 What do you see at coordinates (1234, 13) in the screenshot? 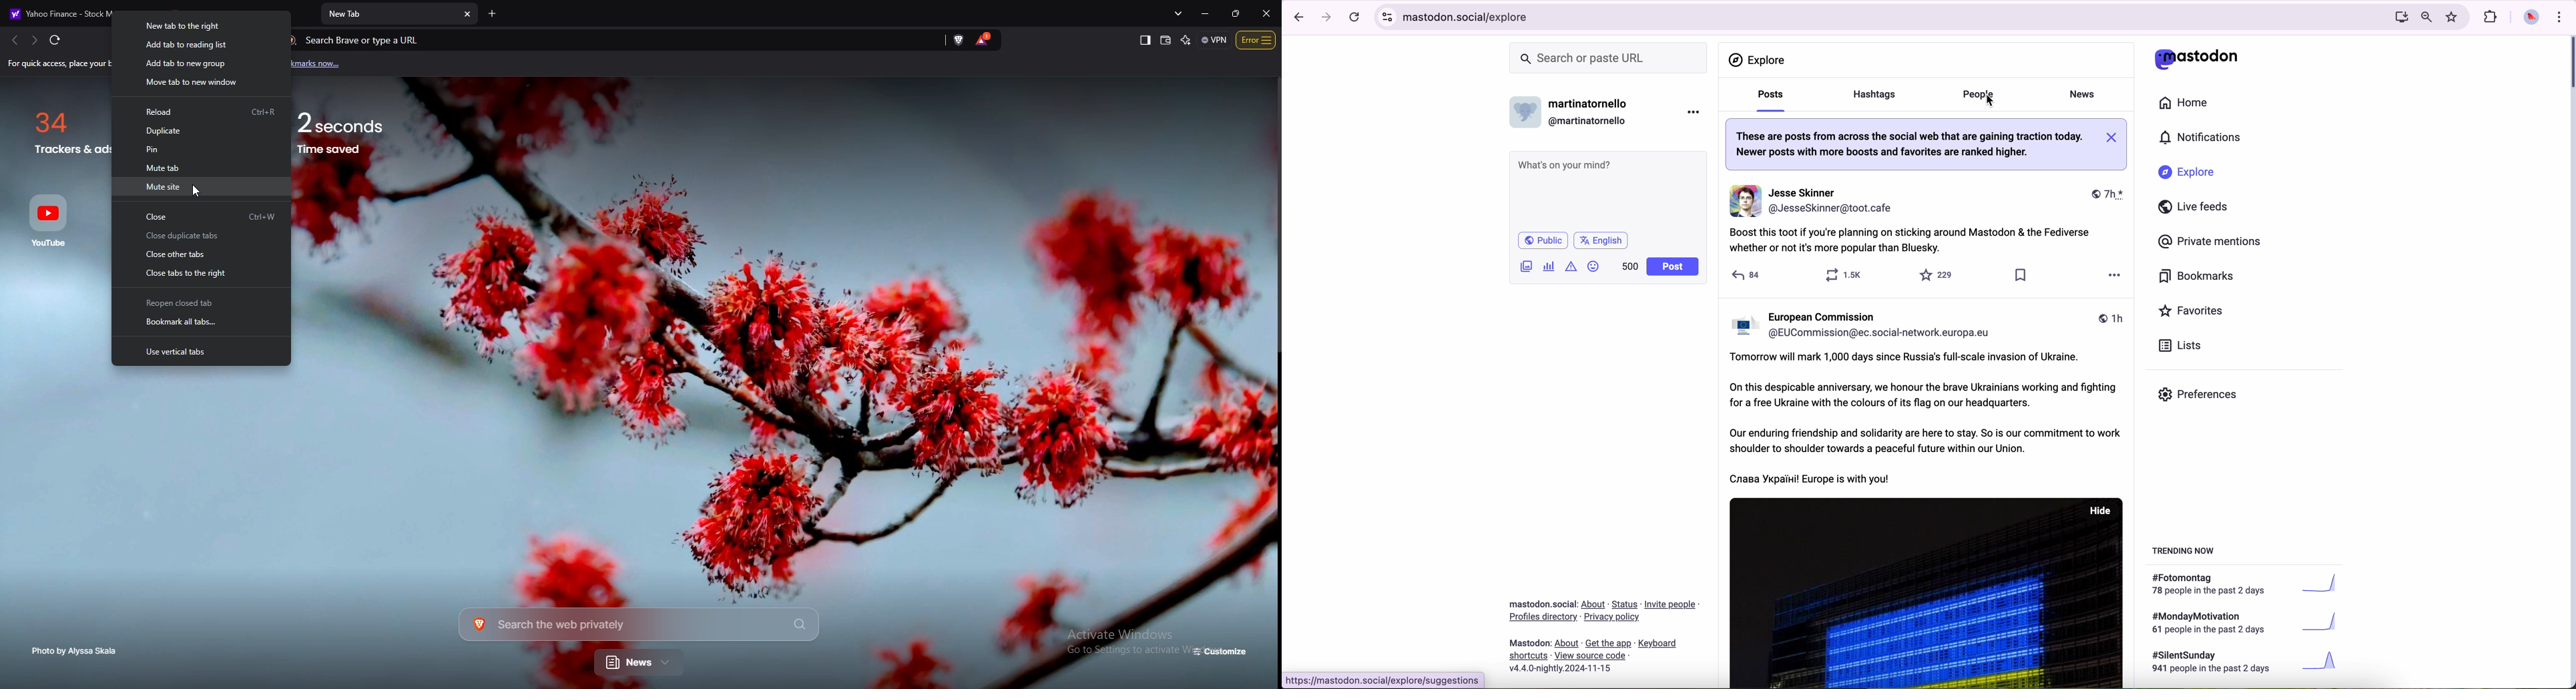
I see `resize` at bounding box center [1234, 13].